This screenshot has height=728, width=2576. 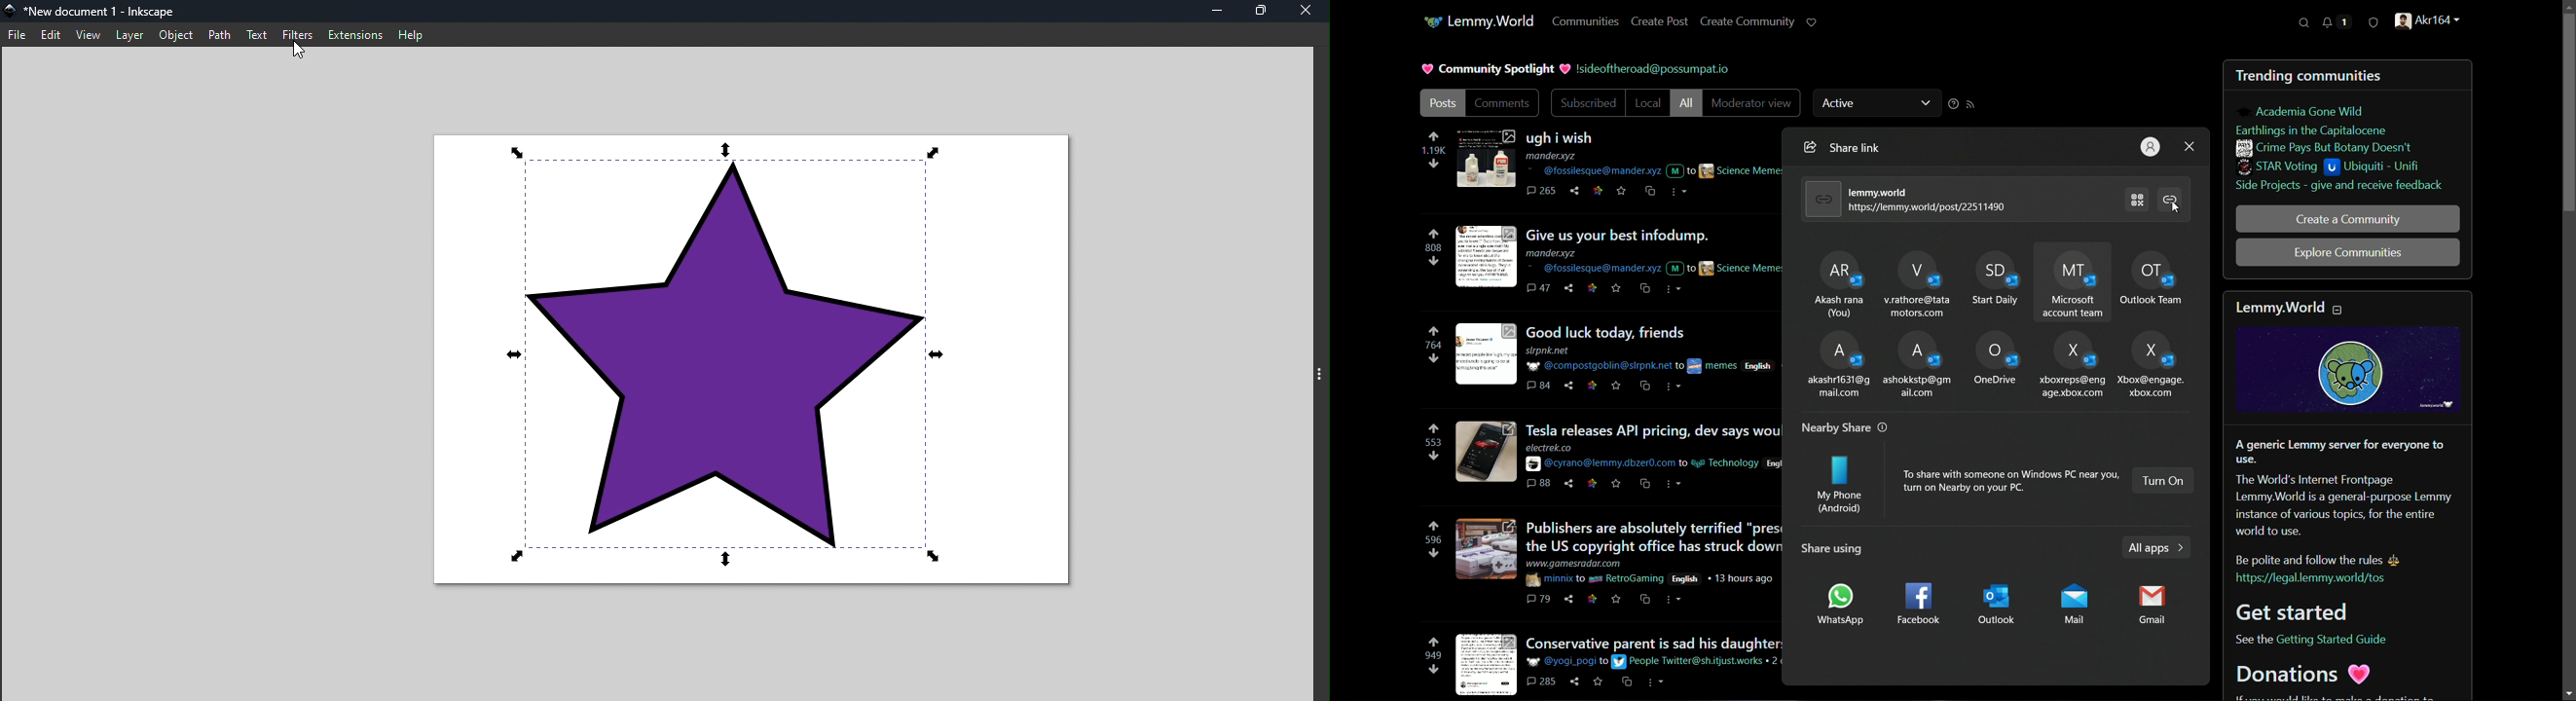 I want to click on save, so click(x=1616, y=385).